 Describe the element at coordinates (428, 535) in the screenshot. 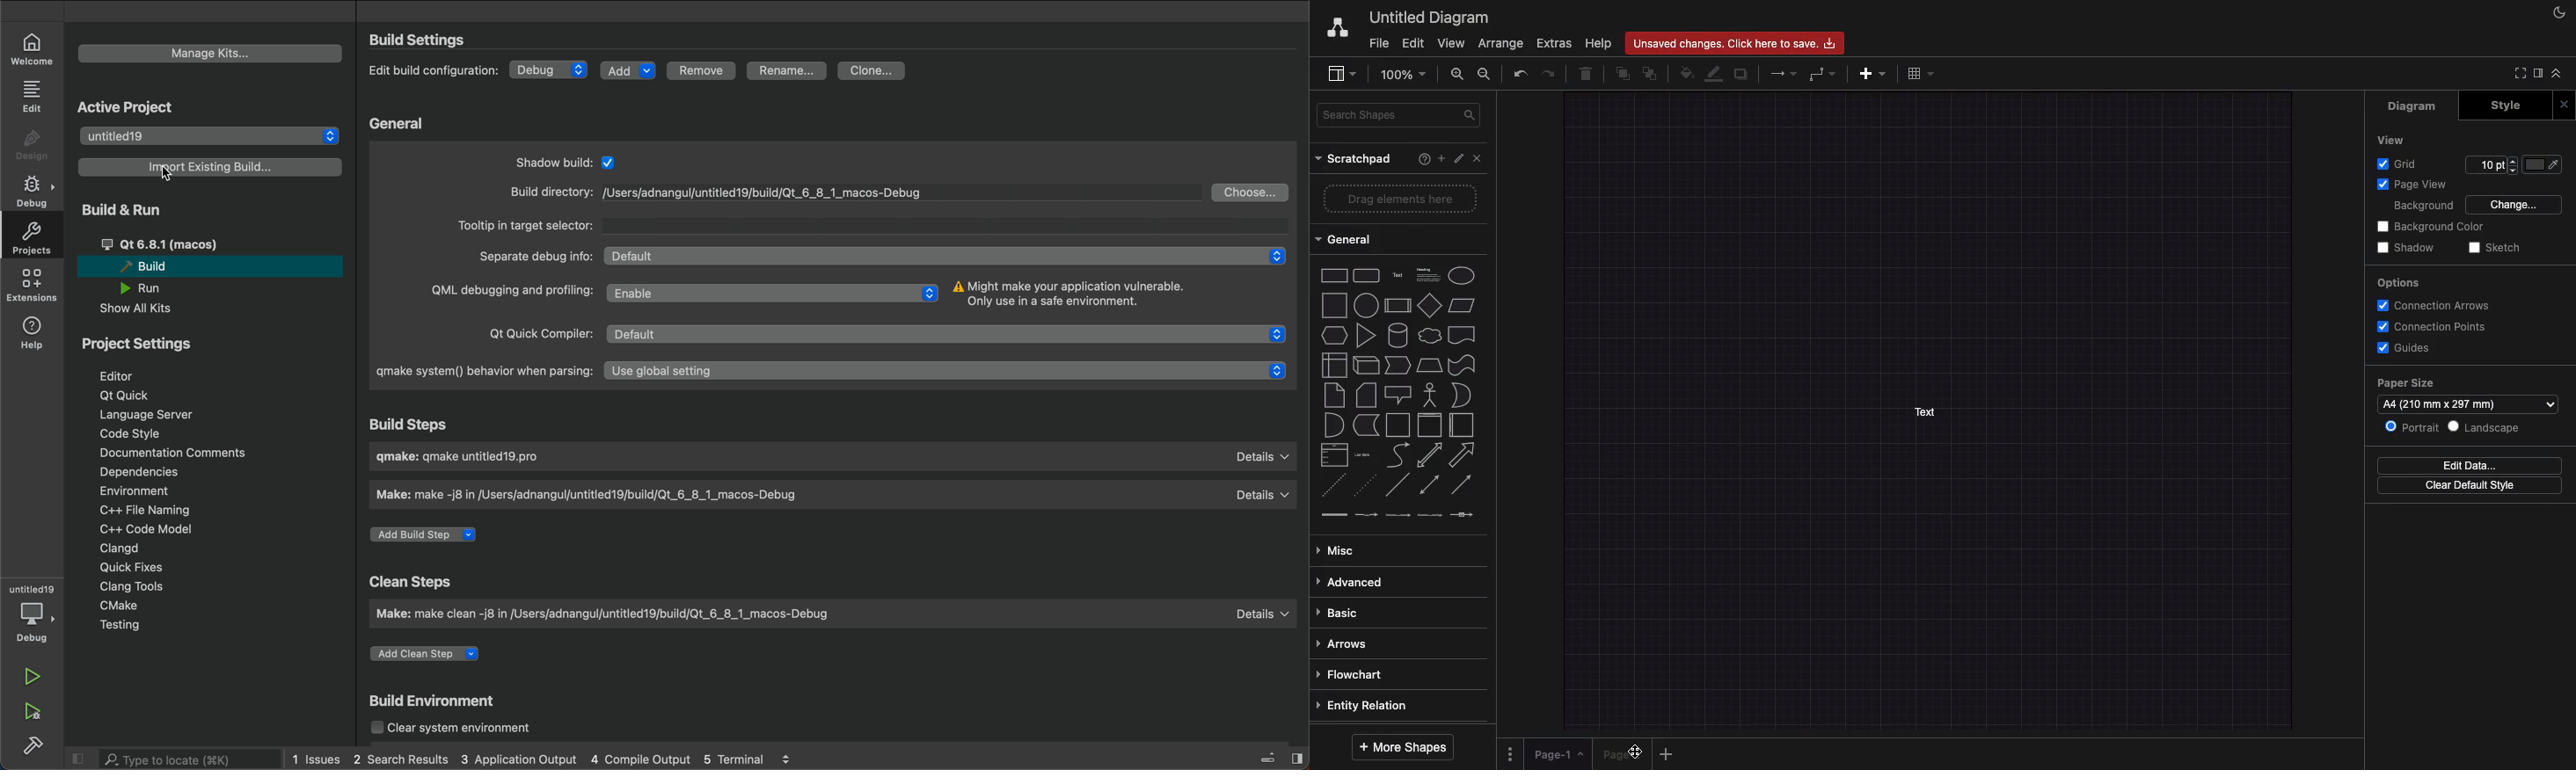

I see `add build step` at that location.